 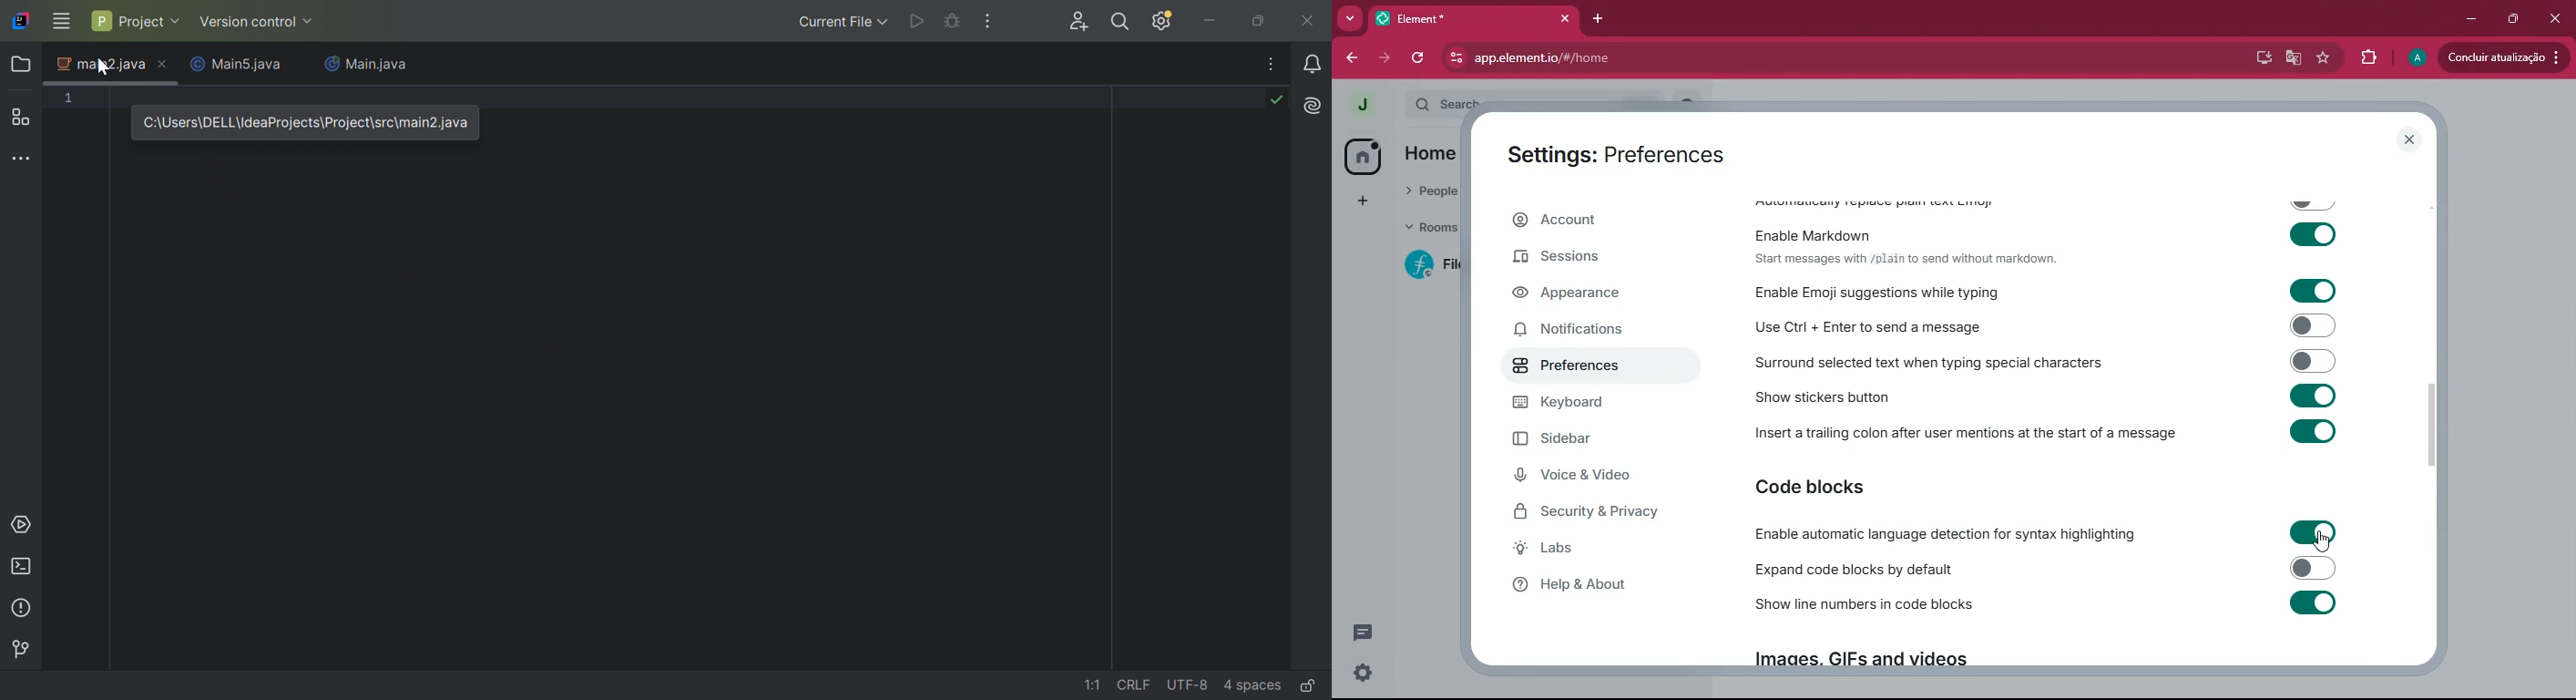 I want to click on more, so click(x=1350, y=17).